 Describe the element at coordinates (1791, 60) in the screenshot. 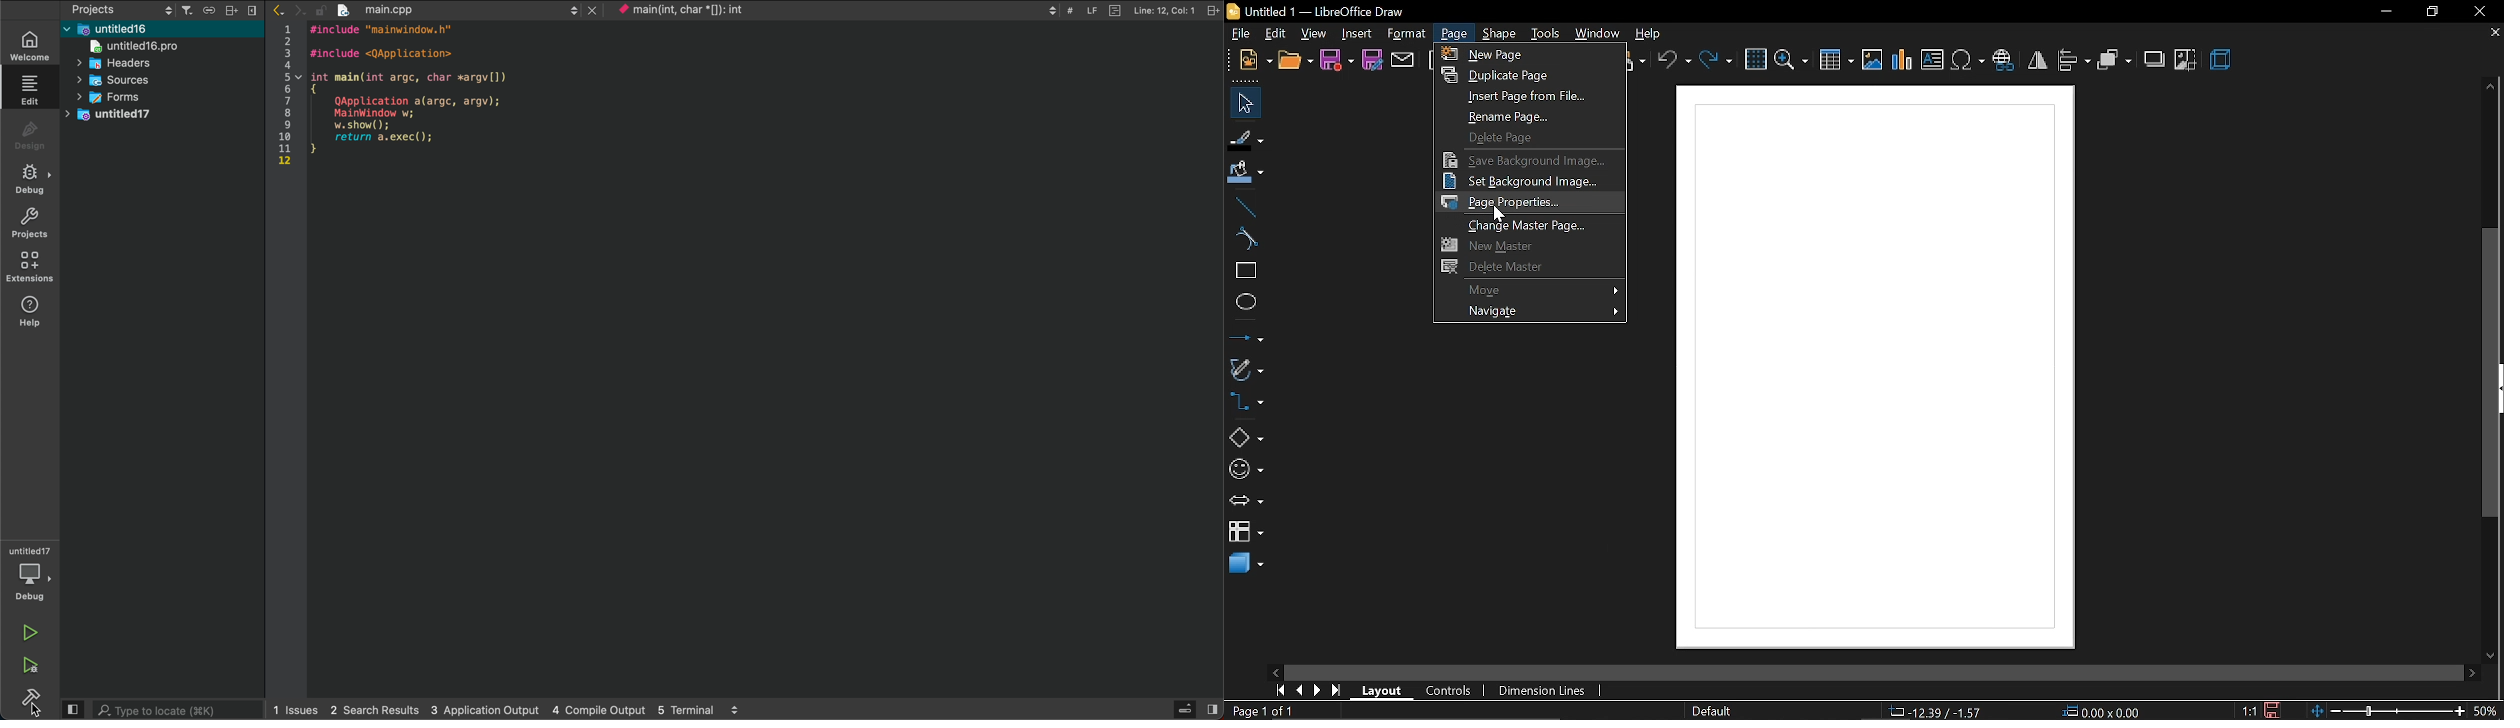

I see `zoom` at that location.